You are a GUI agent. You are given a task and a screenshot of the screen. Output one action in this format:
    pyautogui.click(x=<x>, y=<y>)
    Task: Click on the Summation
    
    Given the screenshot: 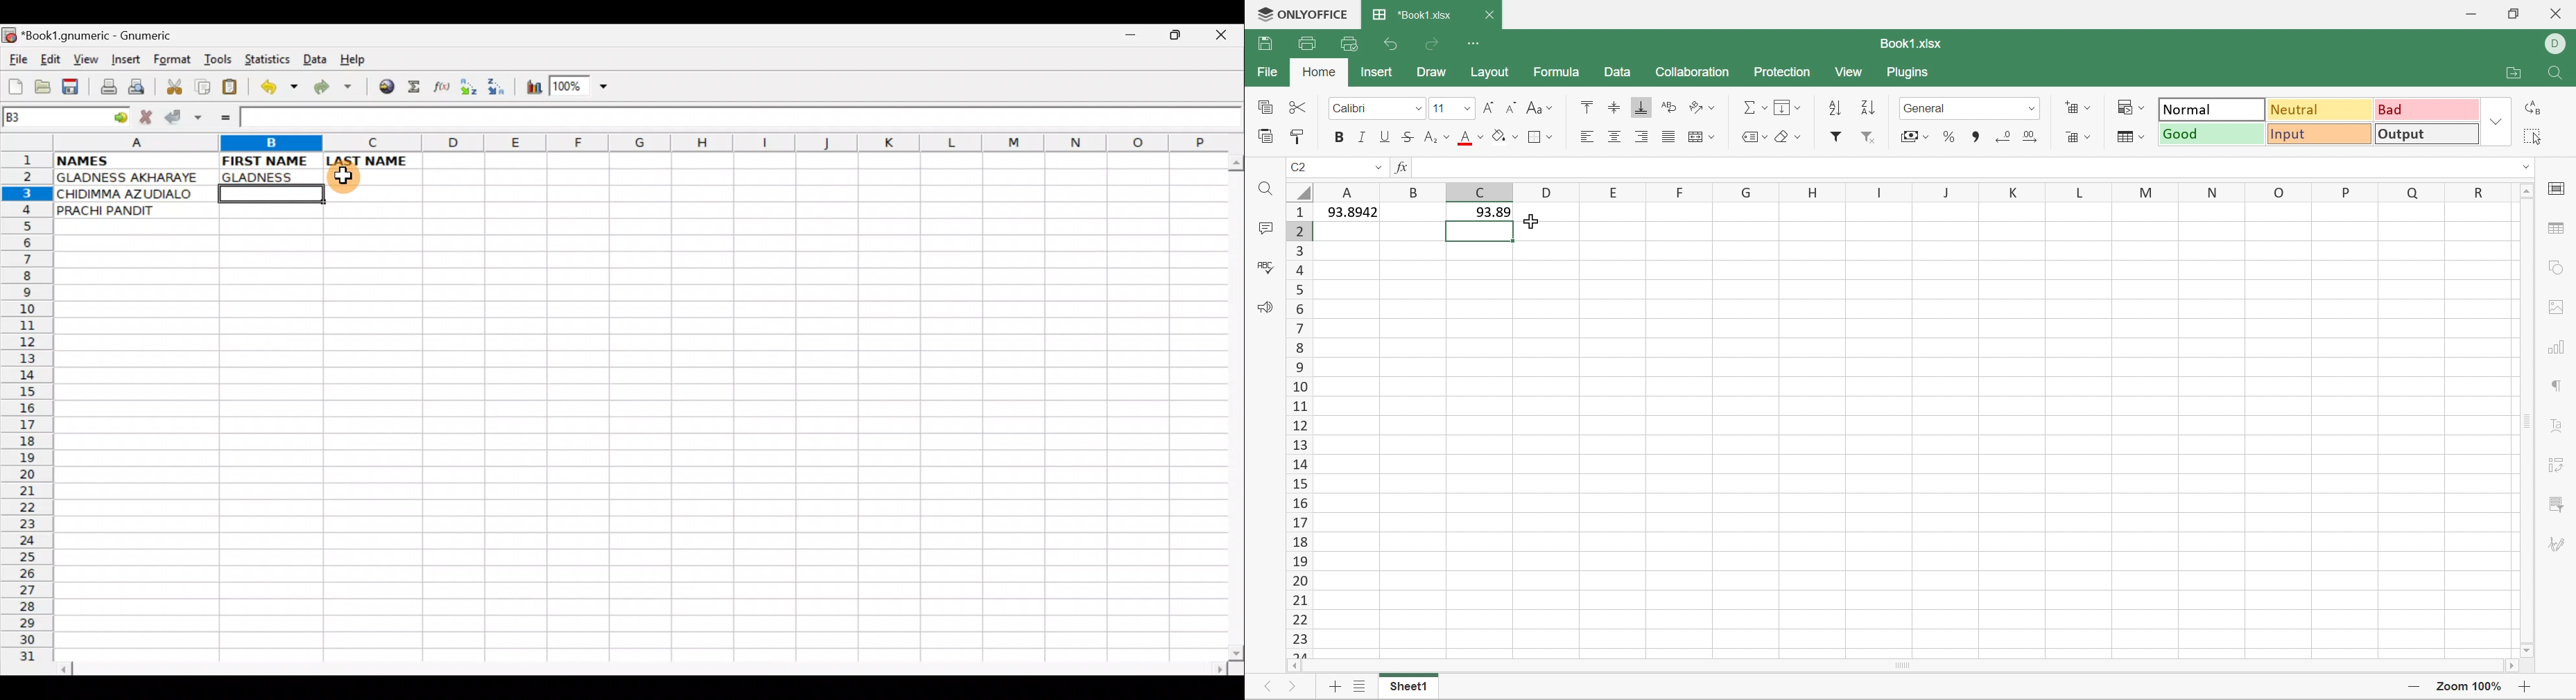 What is the action you would take?
    pyautogui.click(x=1755, y=107)
    